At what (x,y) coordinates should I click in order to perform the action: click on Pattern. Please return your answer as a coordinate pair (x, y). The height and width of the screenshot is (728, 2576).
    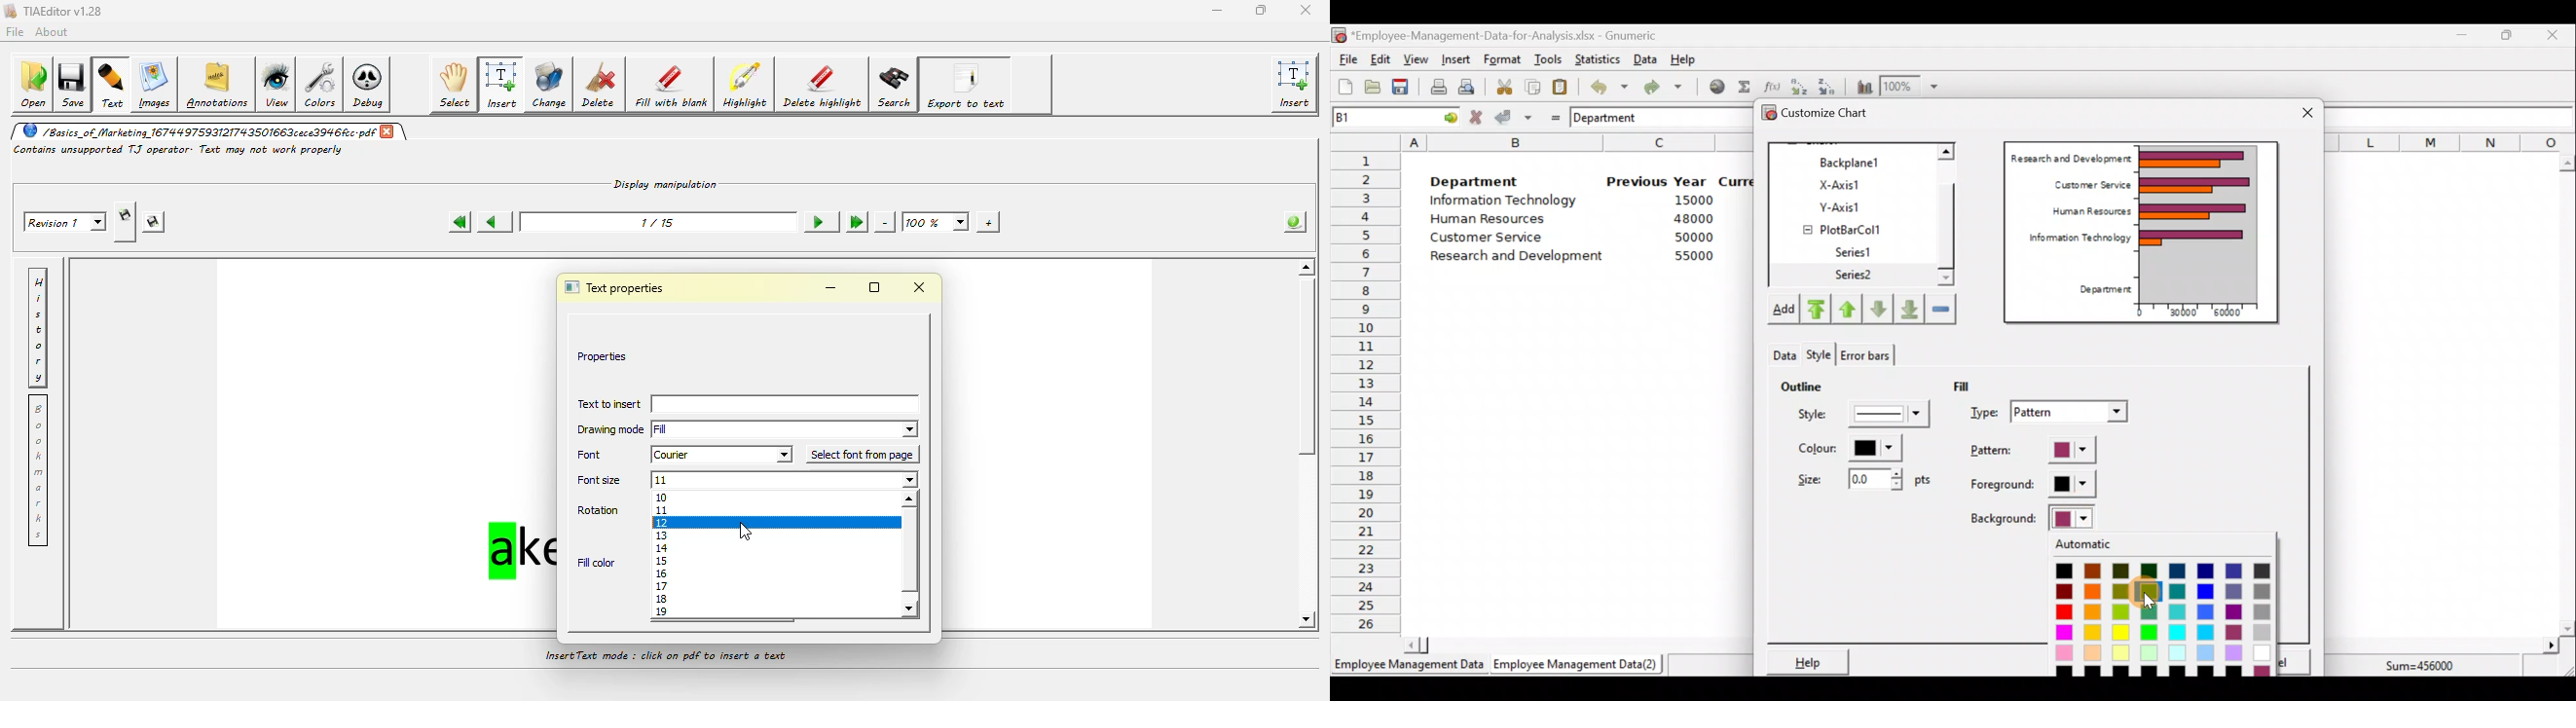
    Looking at the image, I should click on (2045, 451).